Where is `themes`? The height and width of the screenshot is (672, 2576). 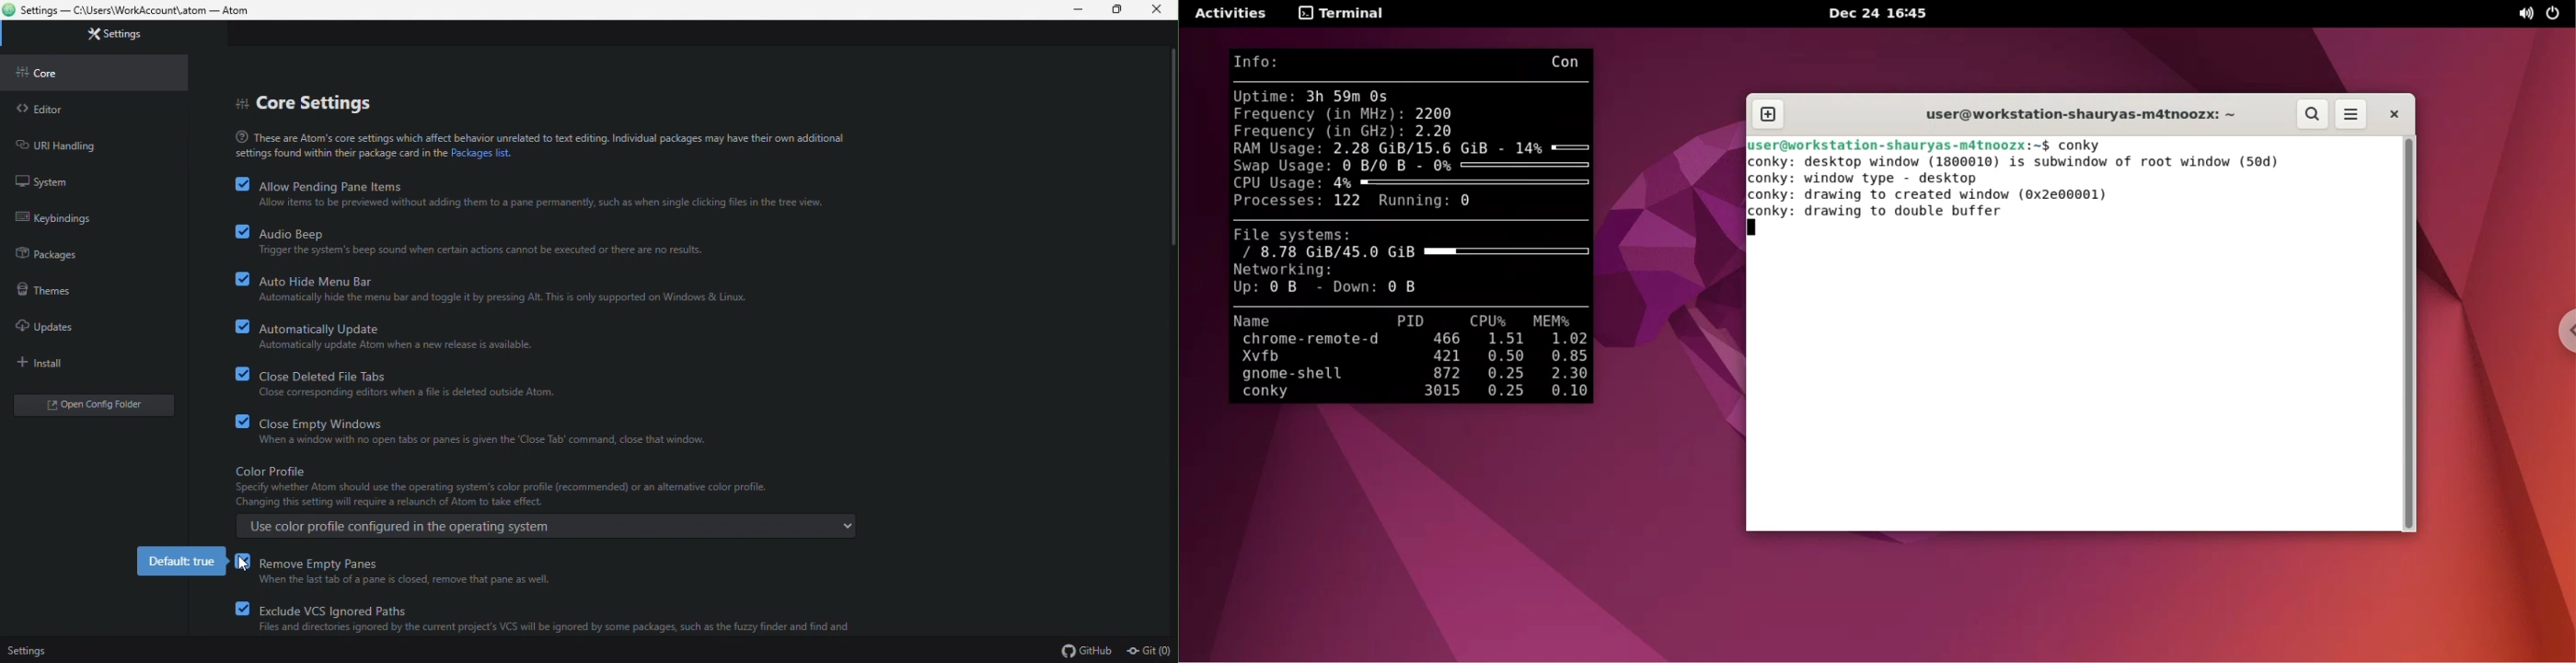
themes is located at coordinates (51, 289).